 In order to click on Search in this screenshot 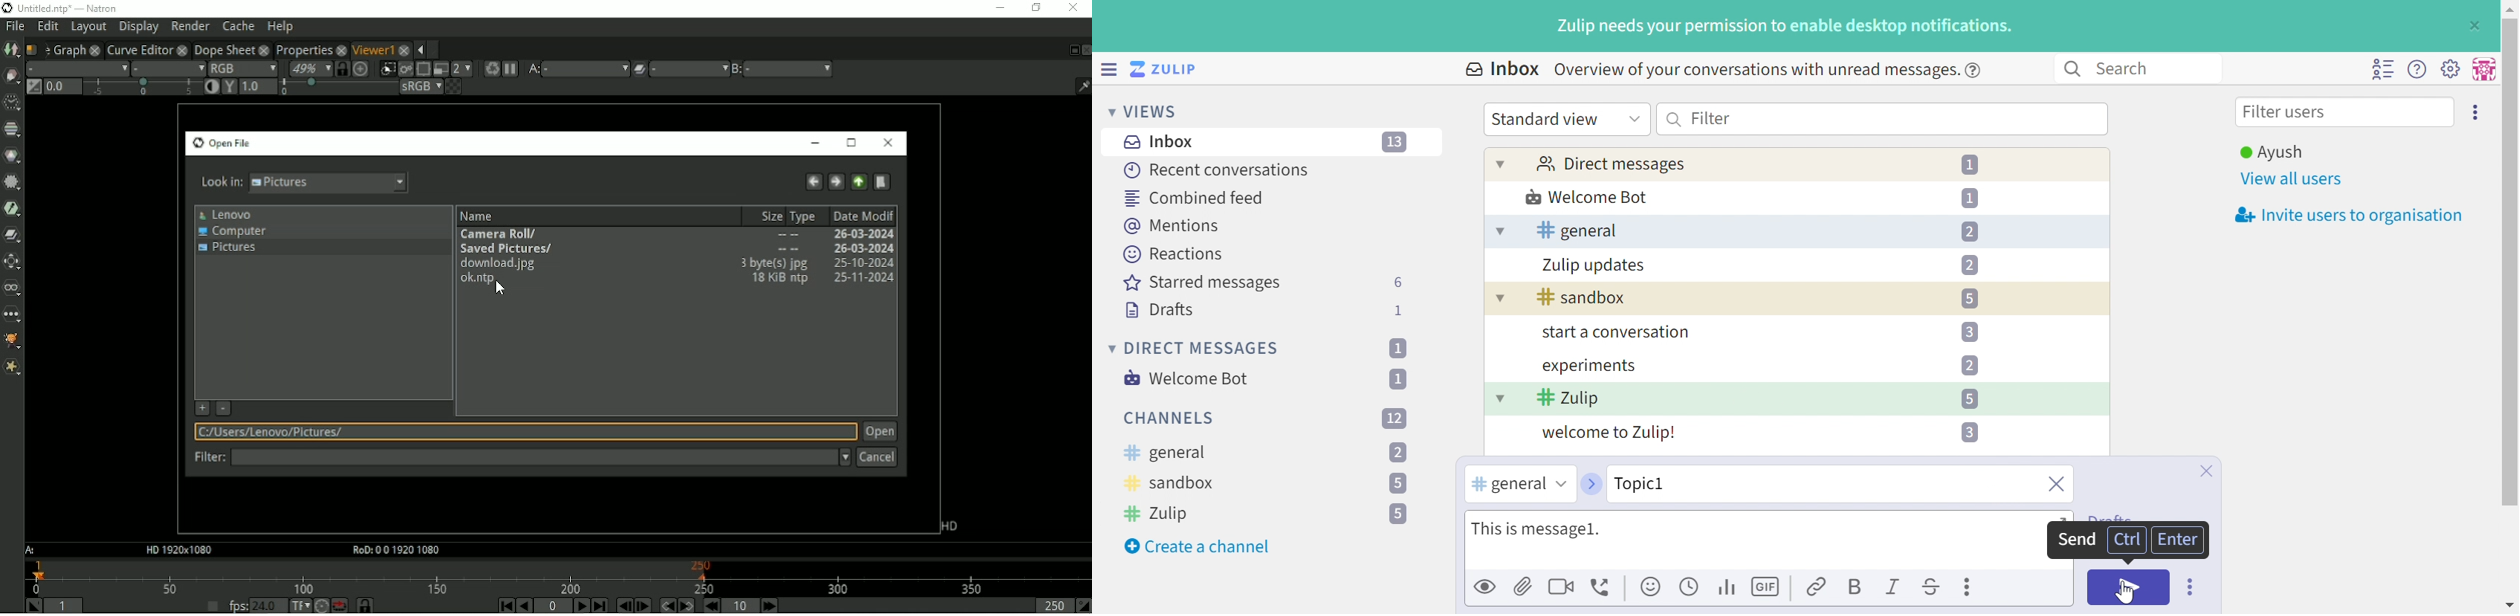, I will do `click(1675, 119)`.